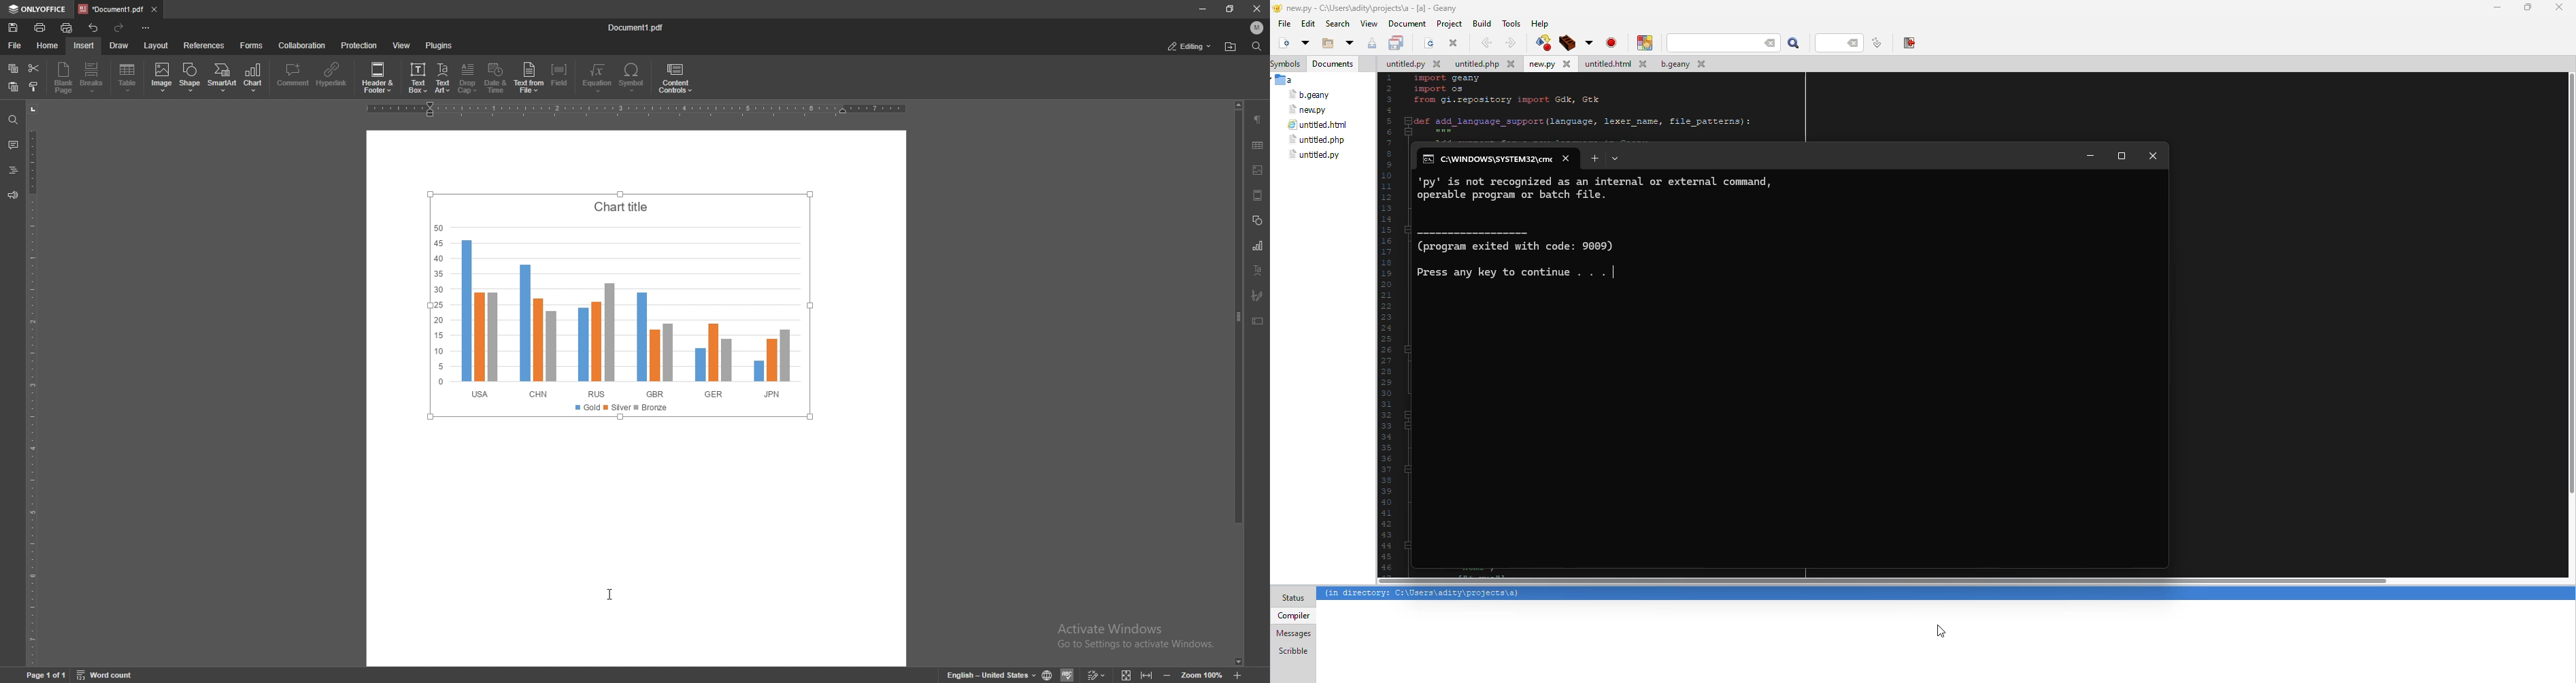 The image size is (2576, 700). What do you see at coordinates (1590, 43) in the screenshot?
I see `build tool` at bounding box center [1590, 43].